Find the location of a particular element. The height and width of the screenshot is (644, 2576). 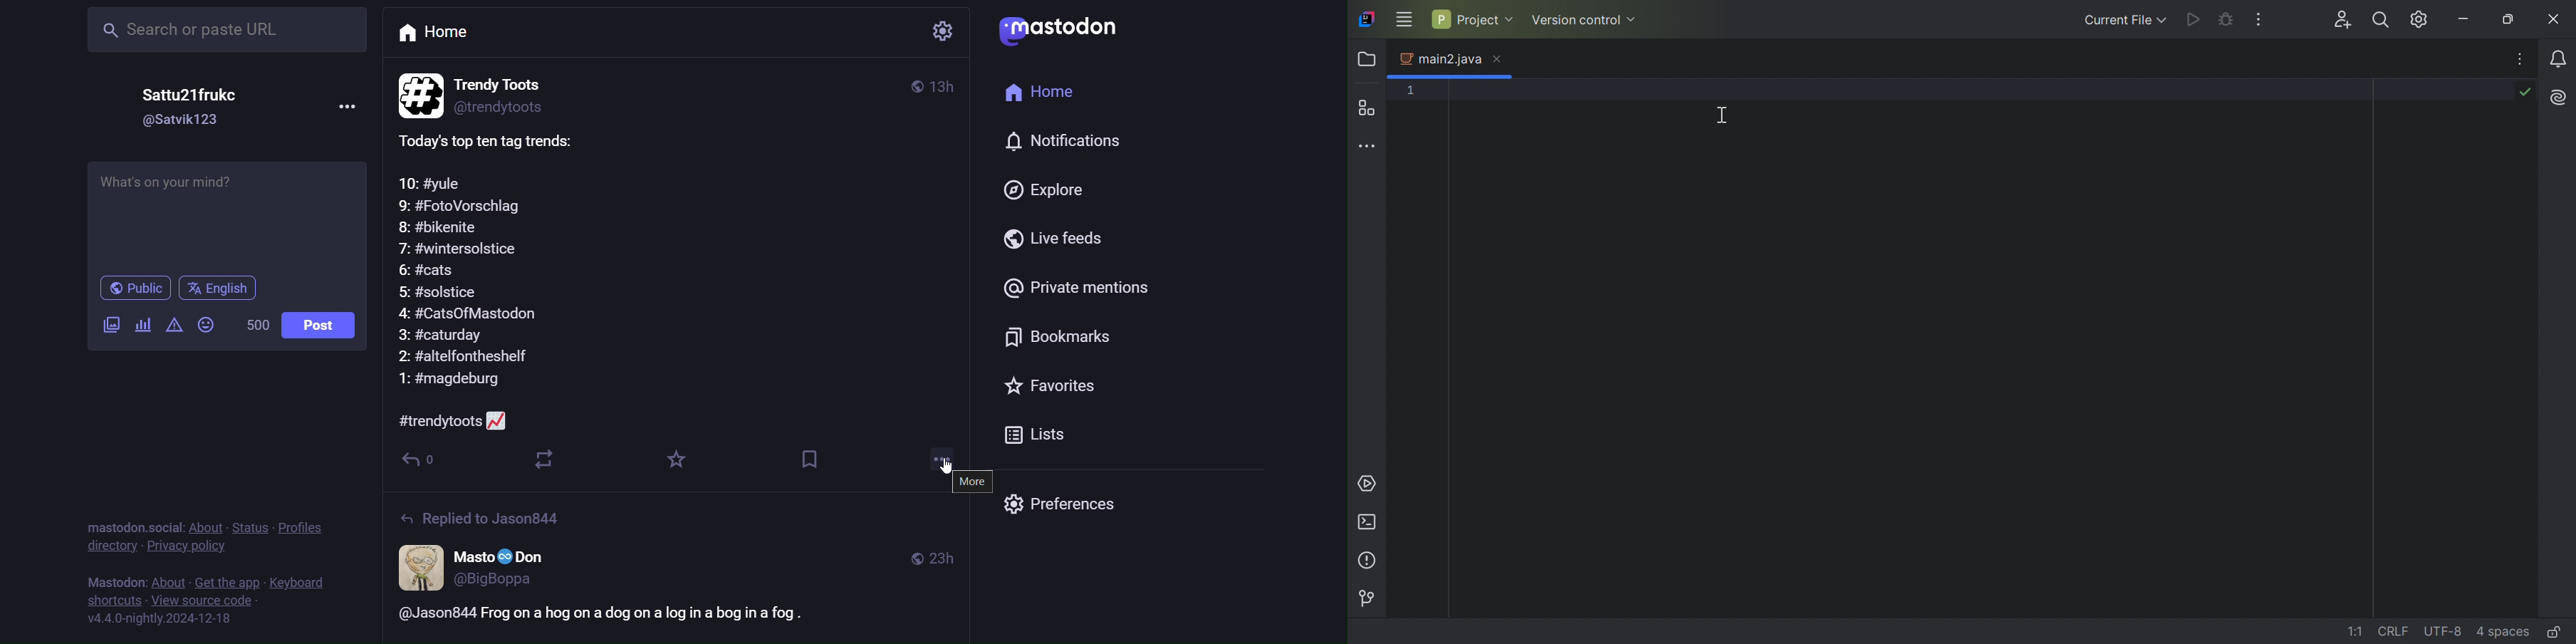

word limit is located at coordinates (255, 328).